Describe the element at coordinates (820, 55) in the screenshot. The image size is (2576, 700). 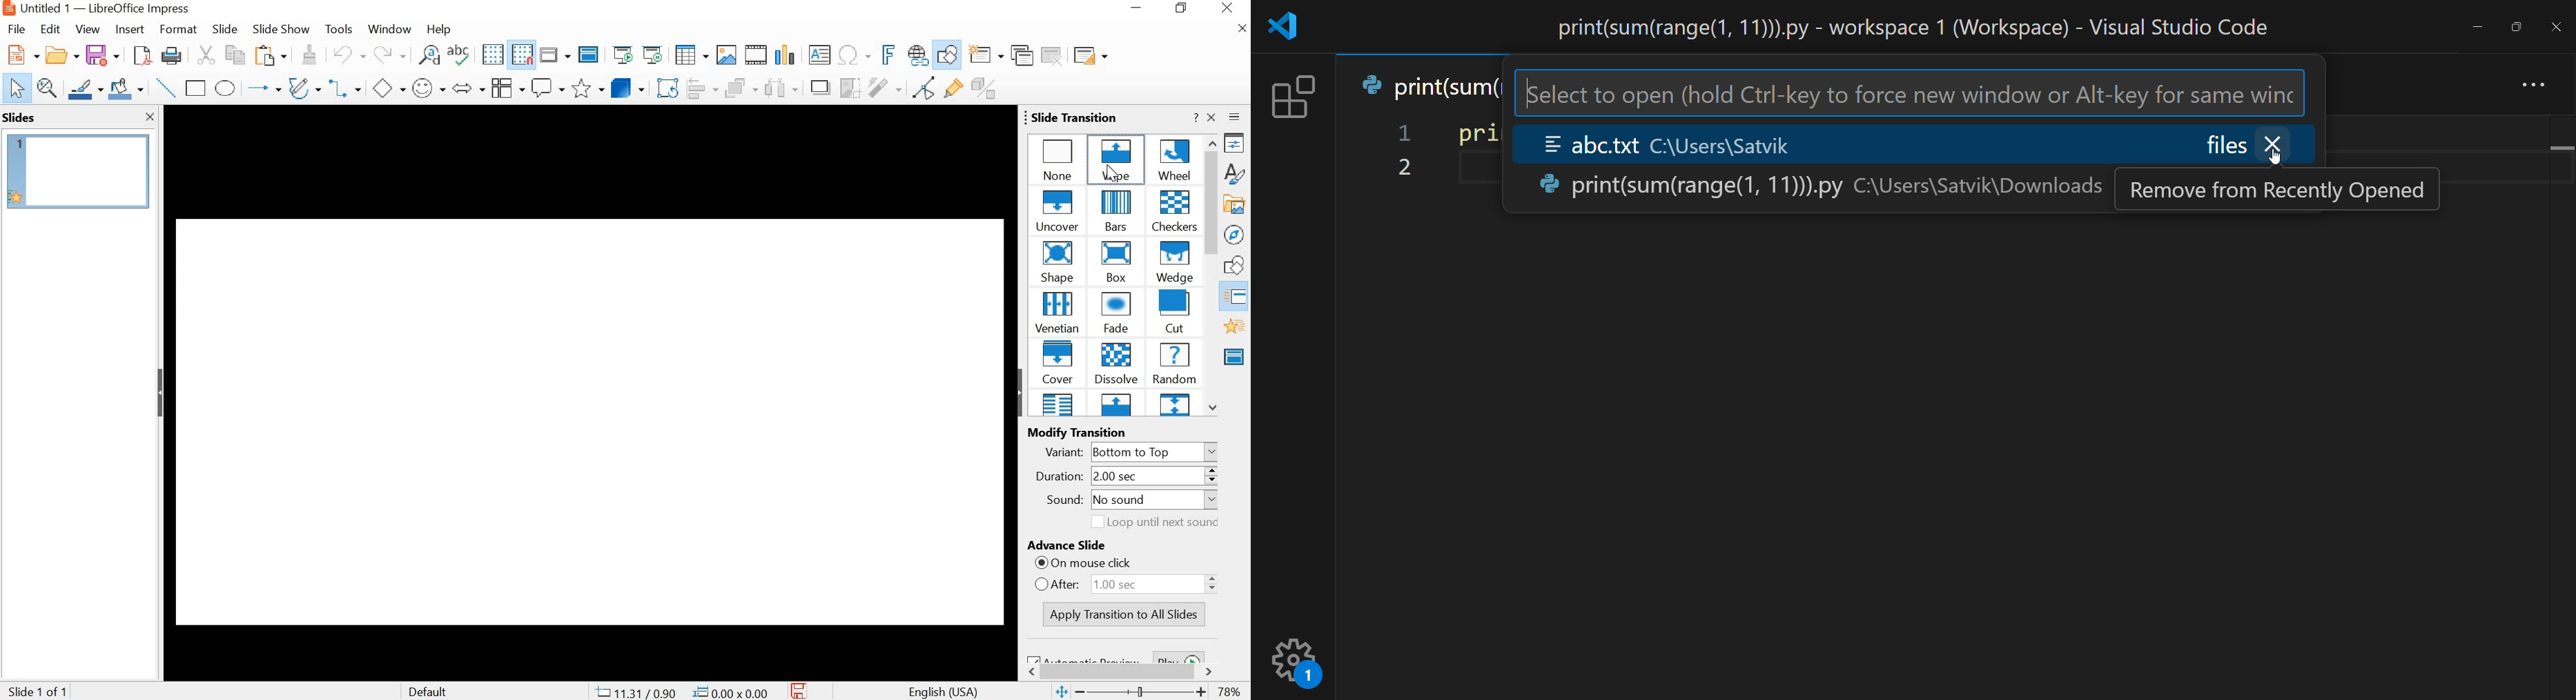
I see `Insert Text Box` at that location.